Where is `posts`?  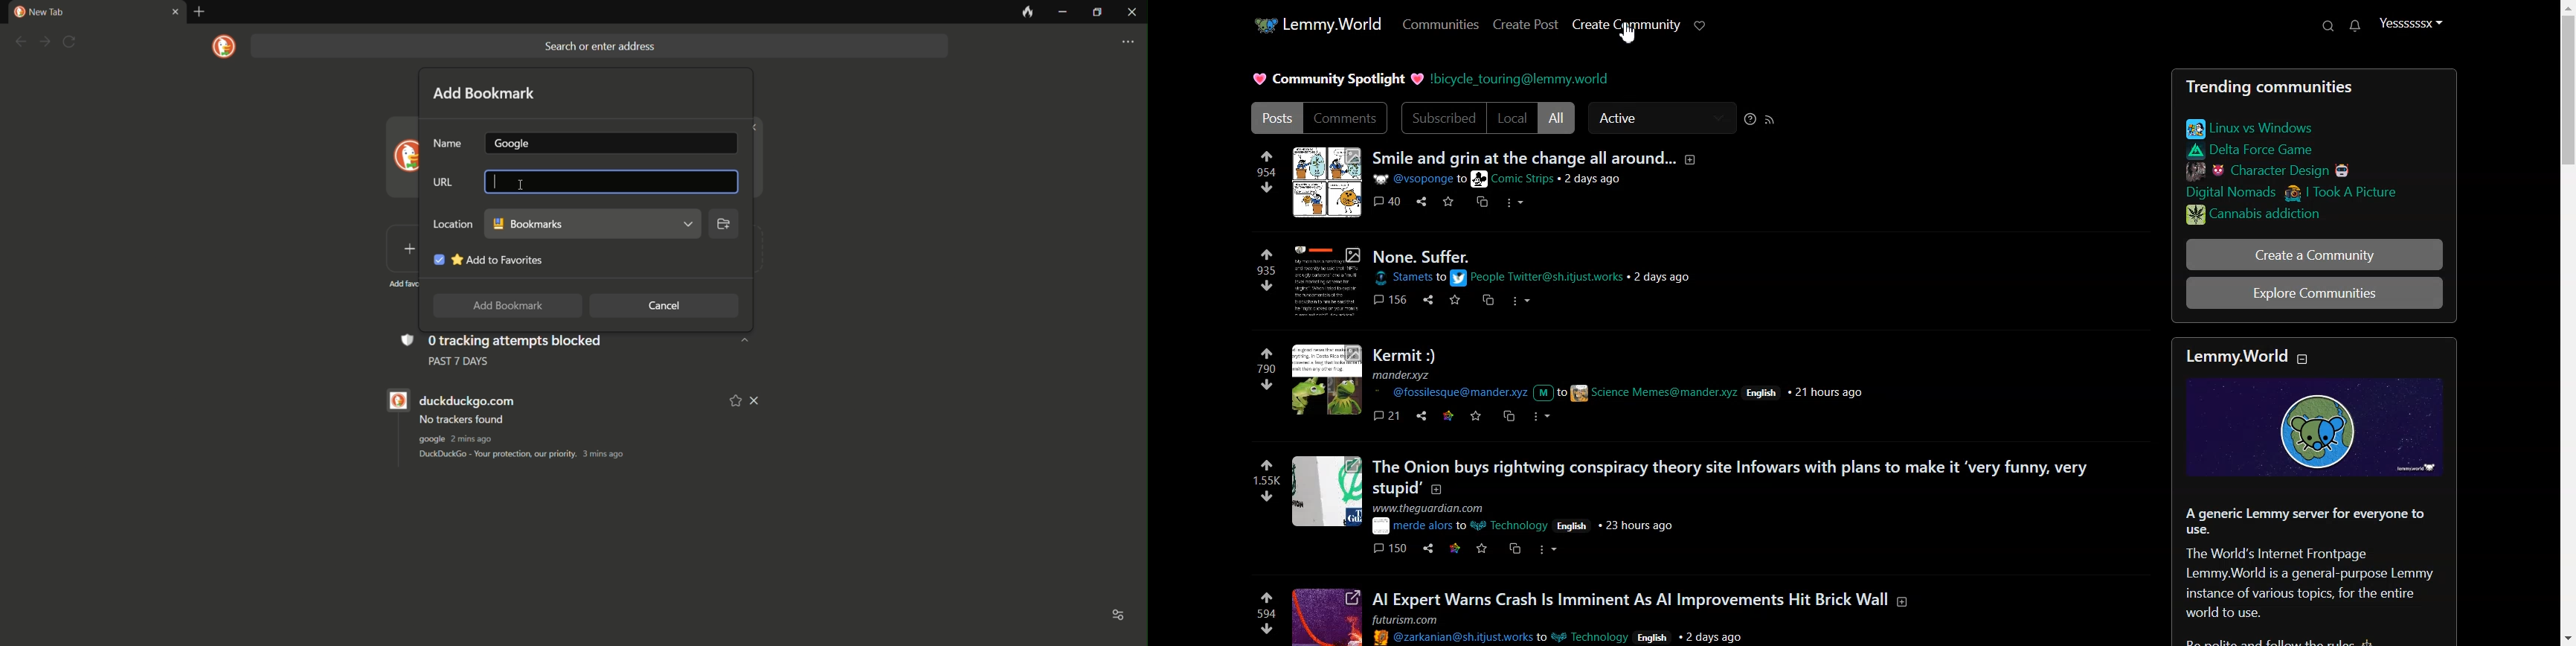
posts is located at coordinates (1547, 158).